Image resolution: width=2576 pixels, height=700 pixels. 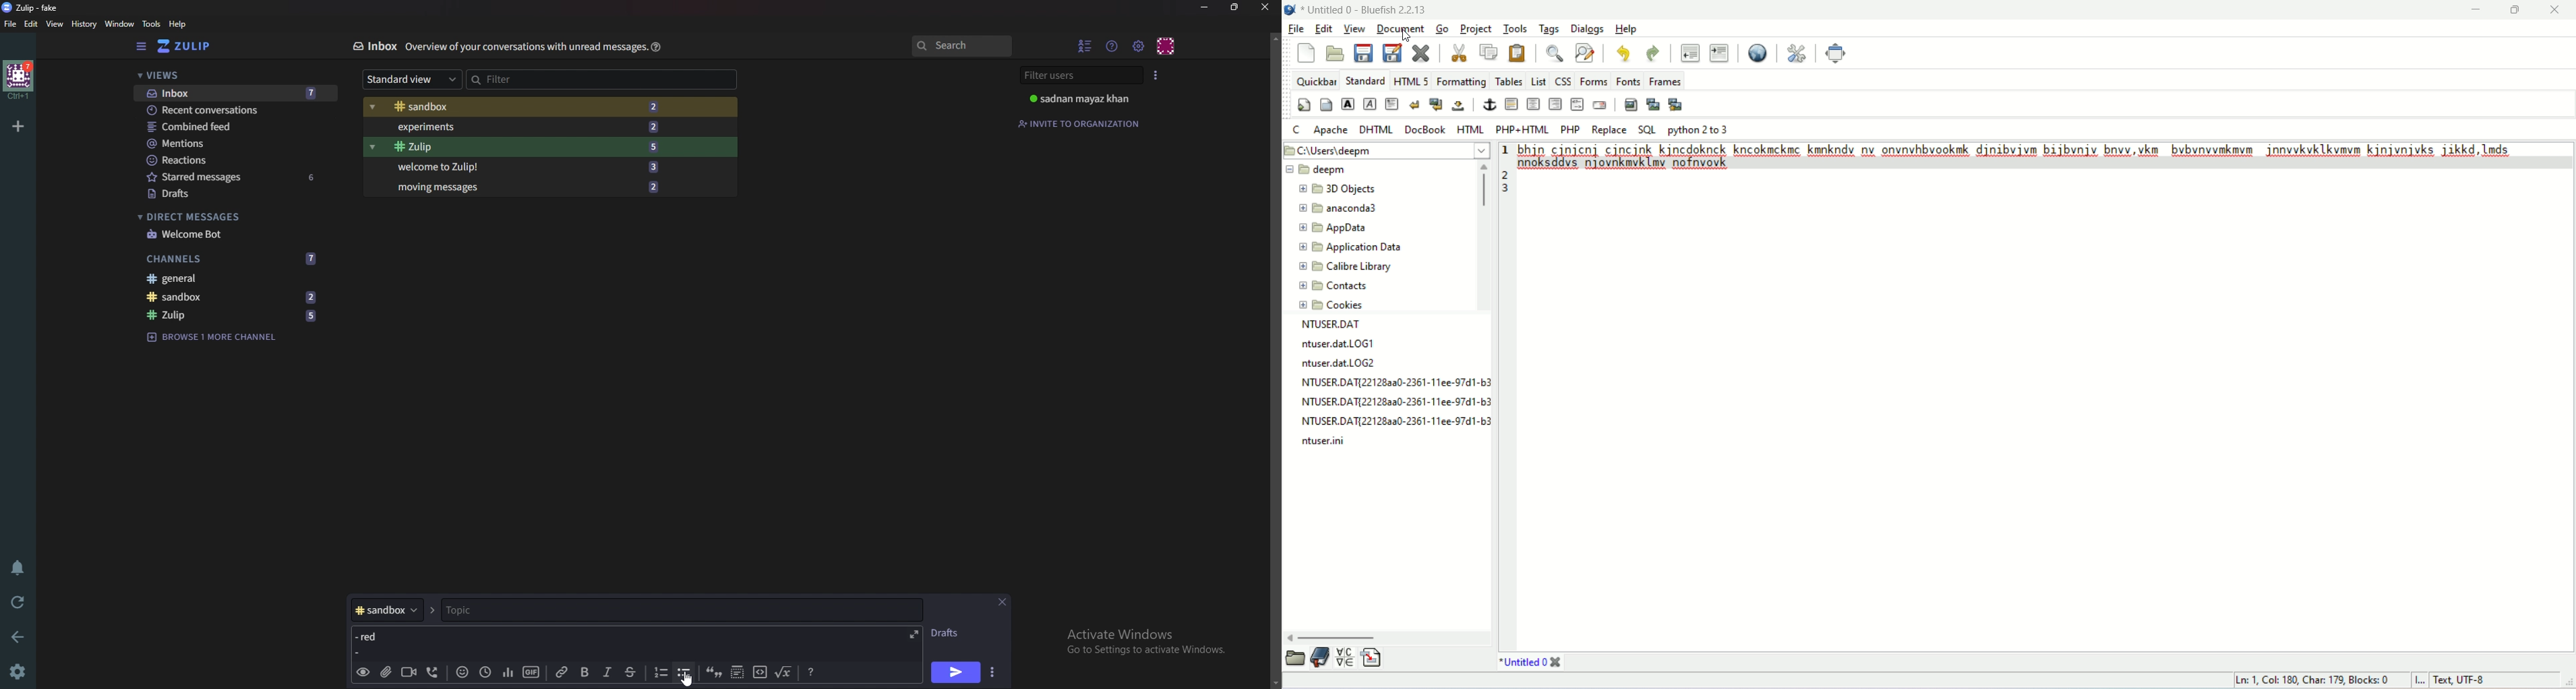 What do you see at coordinates (2470, 11) in the screenshot?
I see `minimize` at bounding box center [2470, 11].